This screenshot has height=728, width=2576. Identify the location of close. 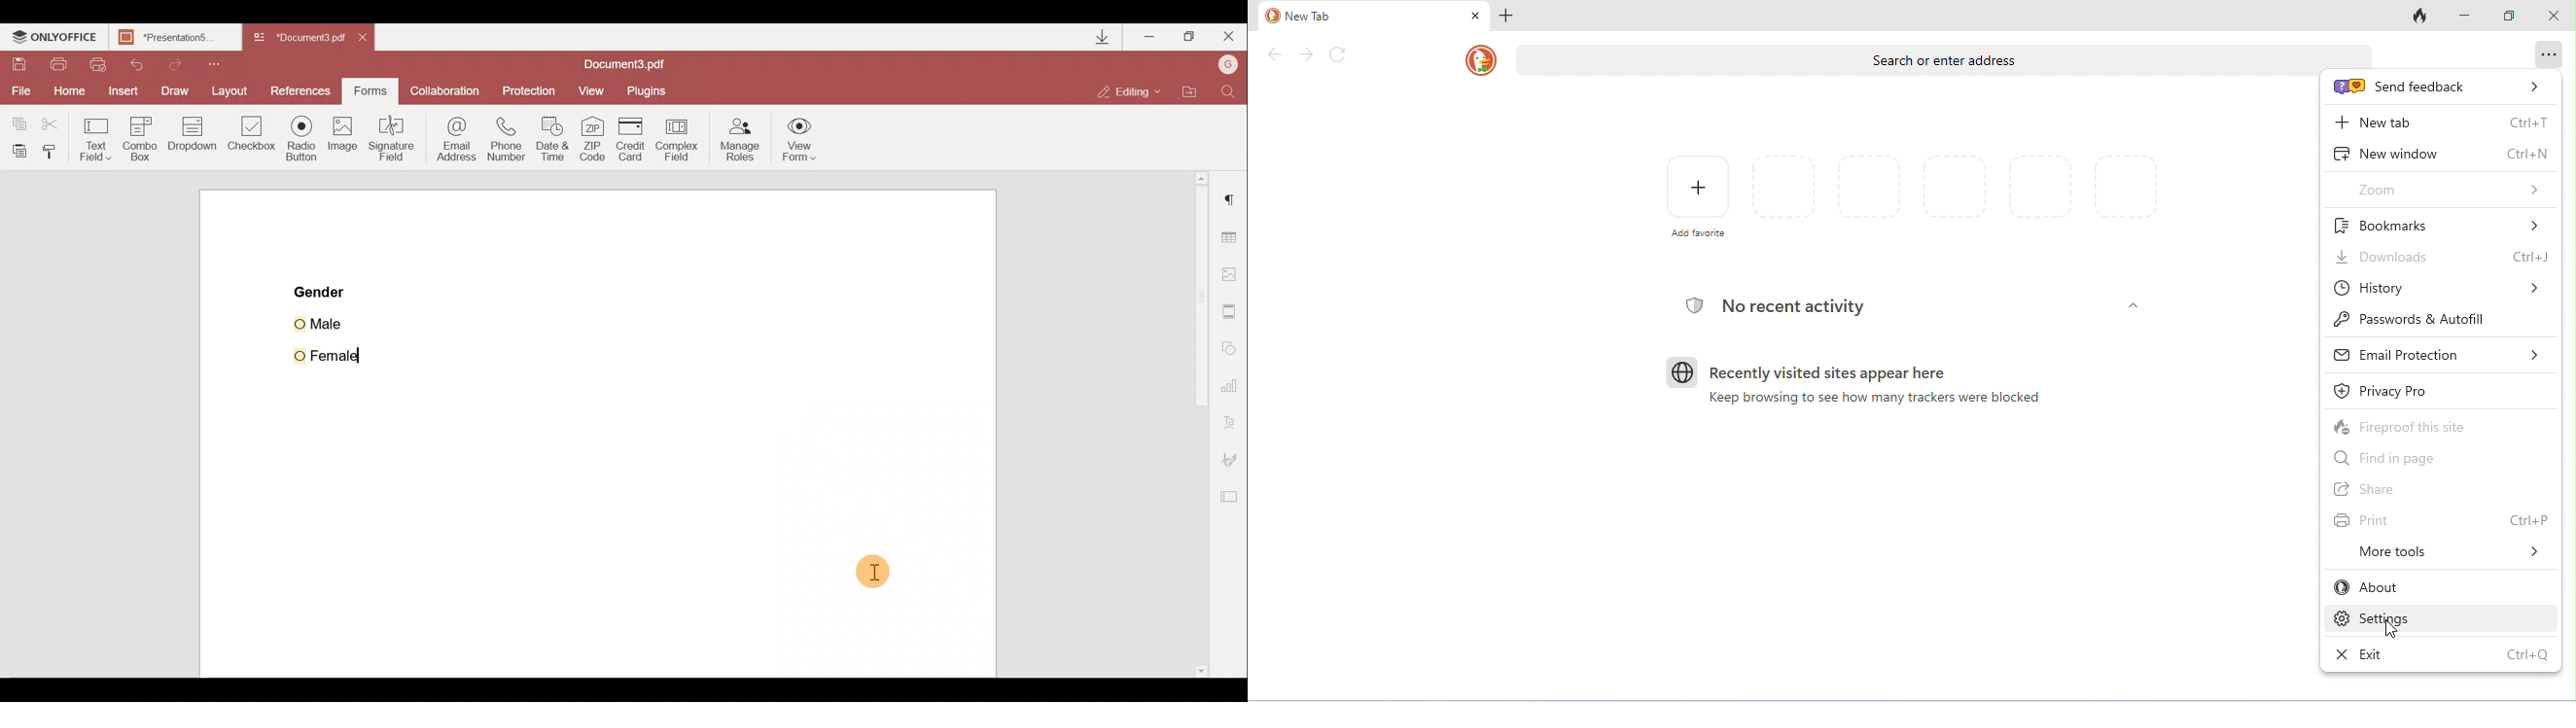
(1472, 16).